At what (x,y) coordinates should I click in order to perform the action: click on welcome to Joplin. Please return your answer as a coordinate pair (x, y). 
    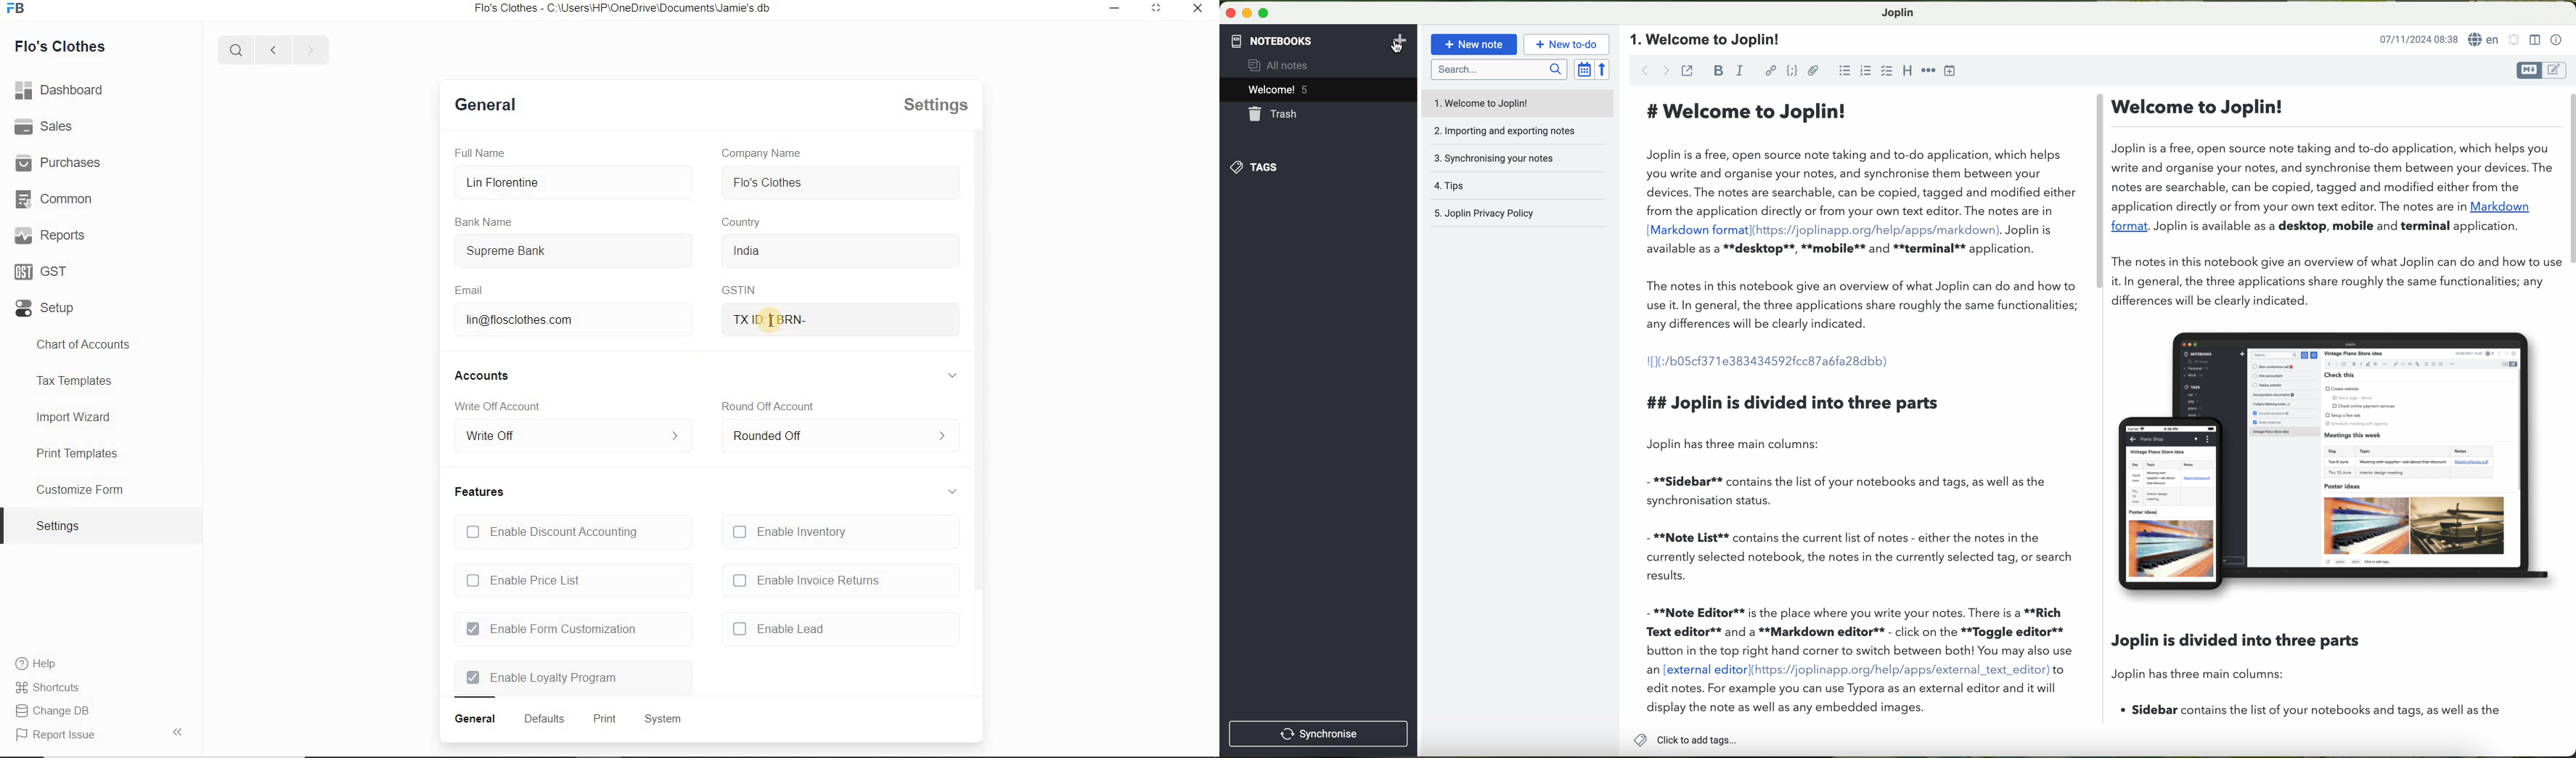
    Looking at the image, I should click on (1482, 103).